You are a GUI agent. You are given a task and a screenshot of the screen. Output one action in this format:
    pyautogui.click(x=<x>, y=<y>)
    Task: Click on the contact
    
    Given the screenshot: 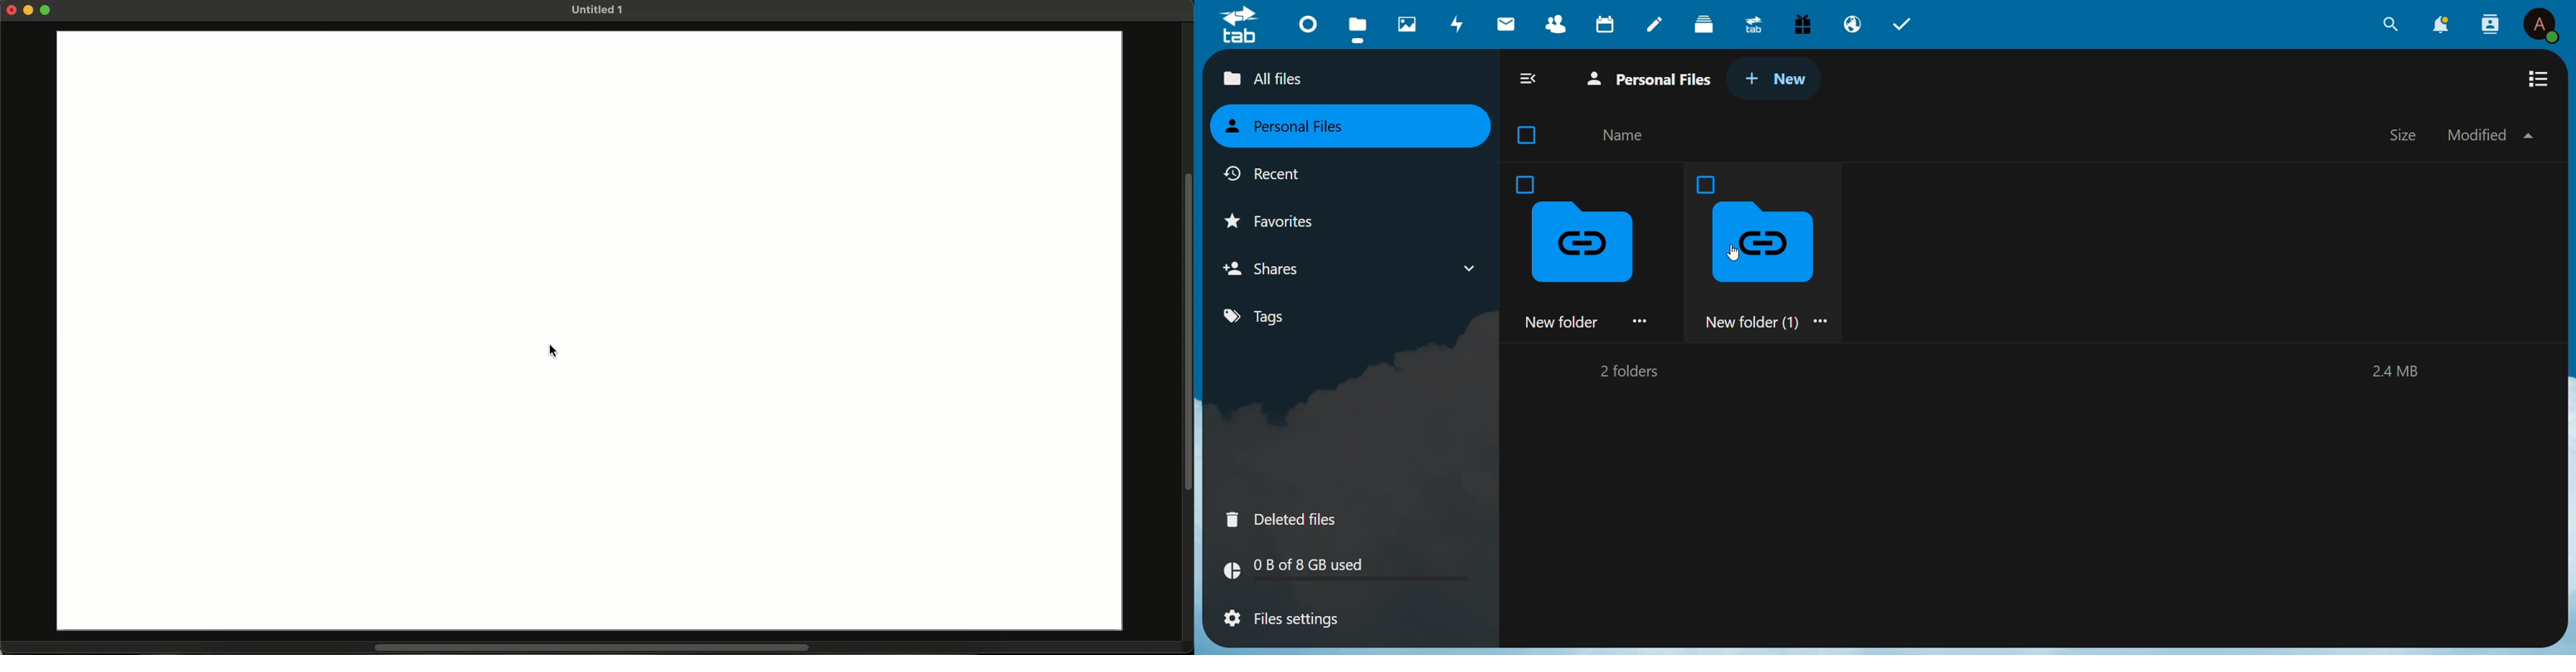 What is the action you would take?
    pyautogui.click(x=1554, y=22)
    